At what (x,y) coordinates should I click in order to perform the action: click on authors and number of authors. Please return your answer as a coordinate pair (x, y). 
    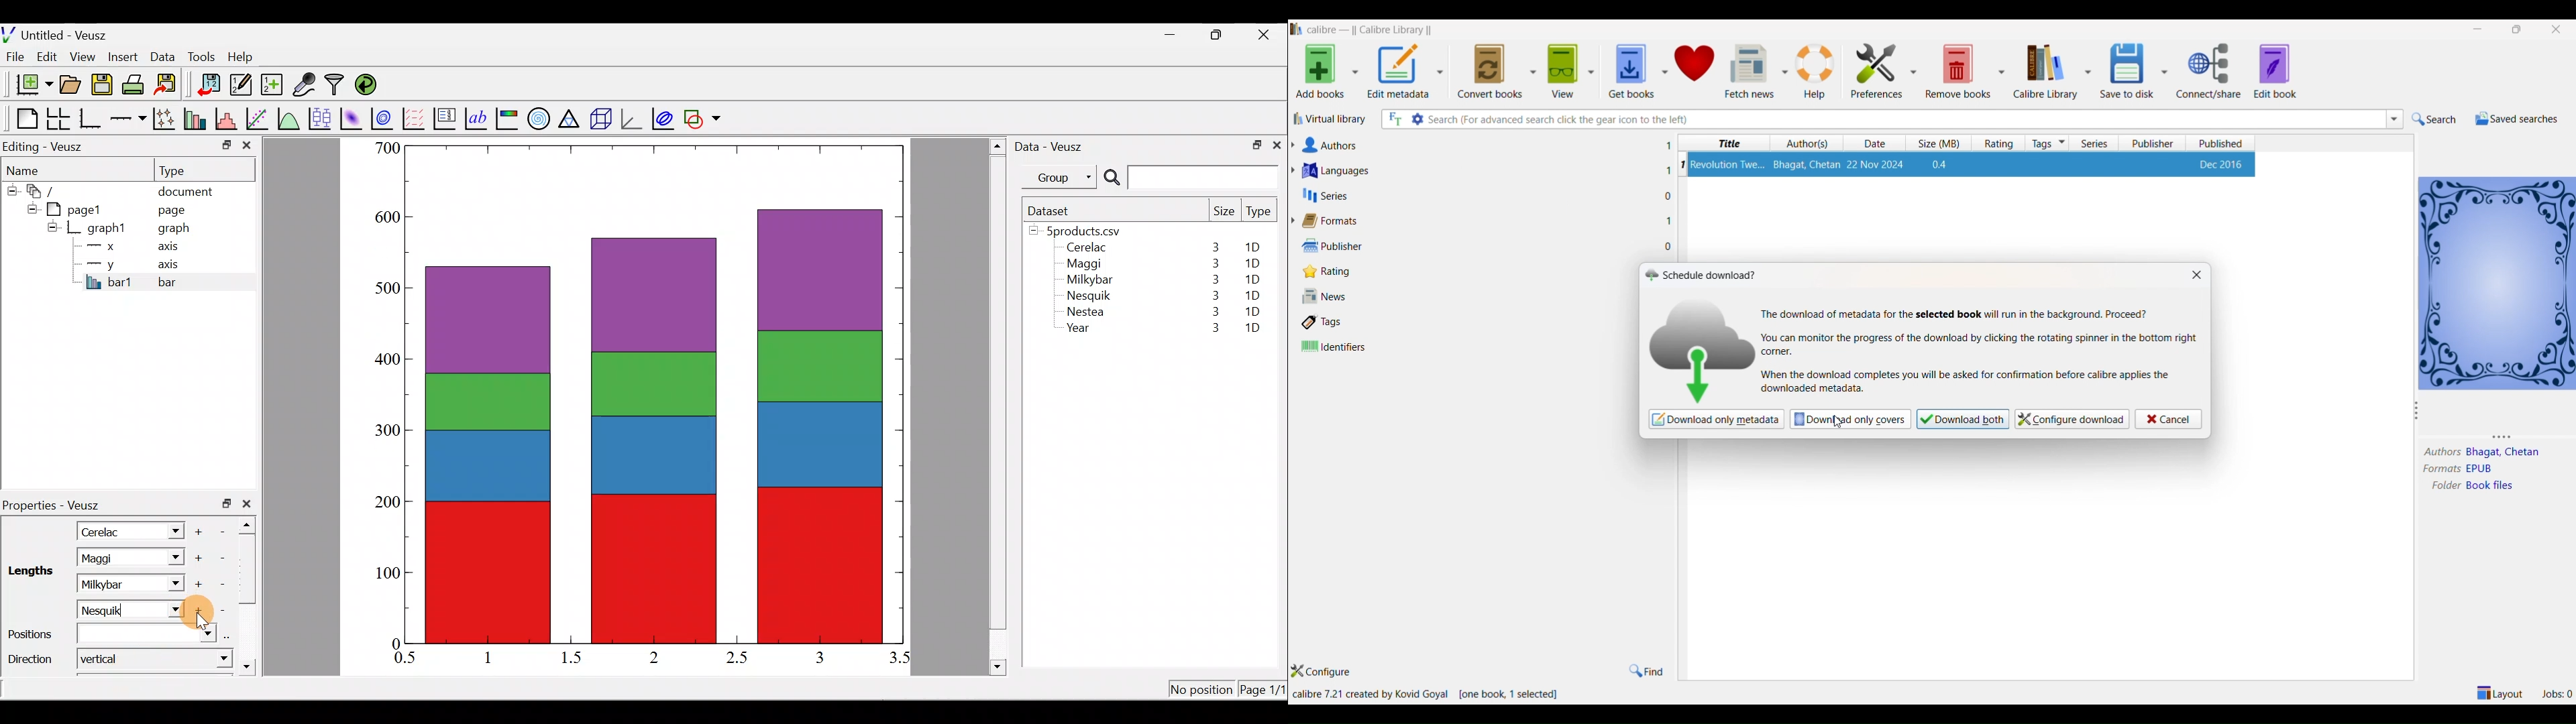
    Looking at the image, I should click on (1334, 145).